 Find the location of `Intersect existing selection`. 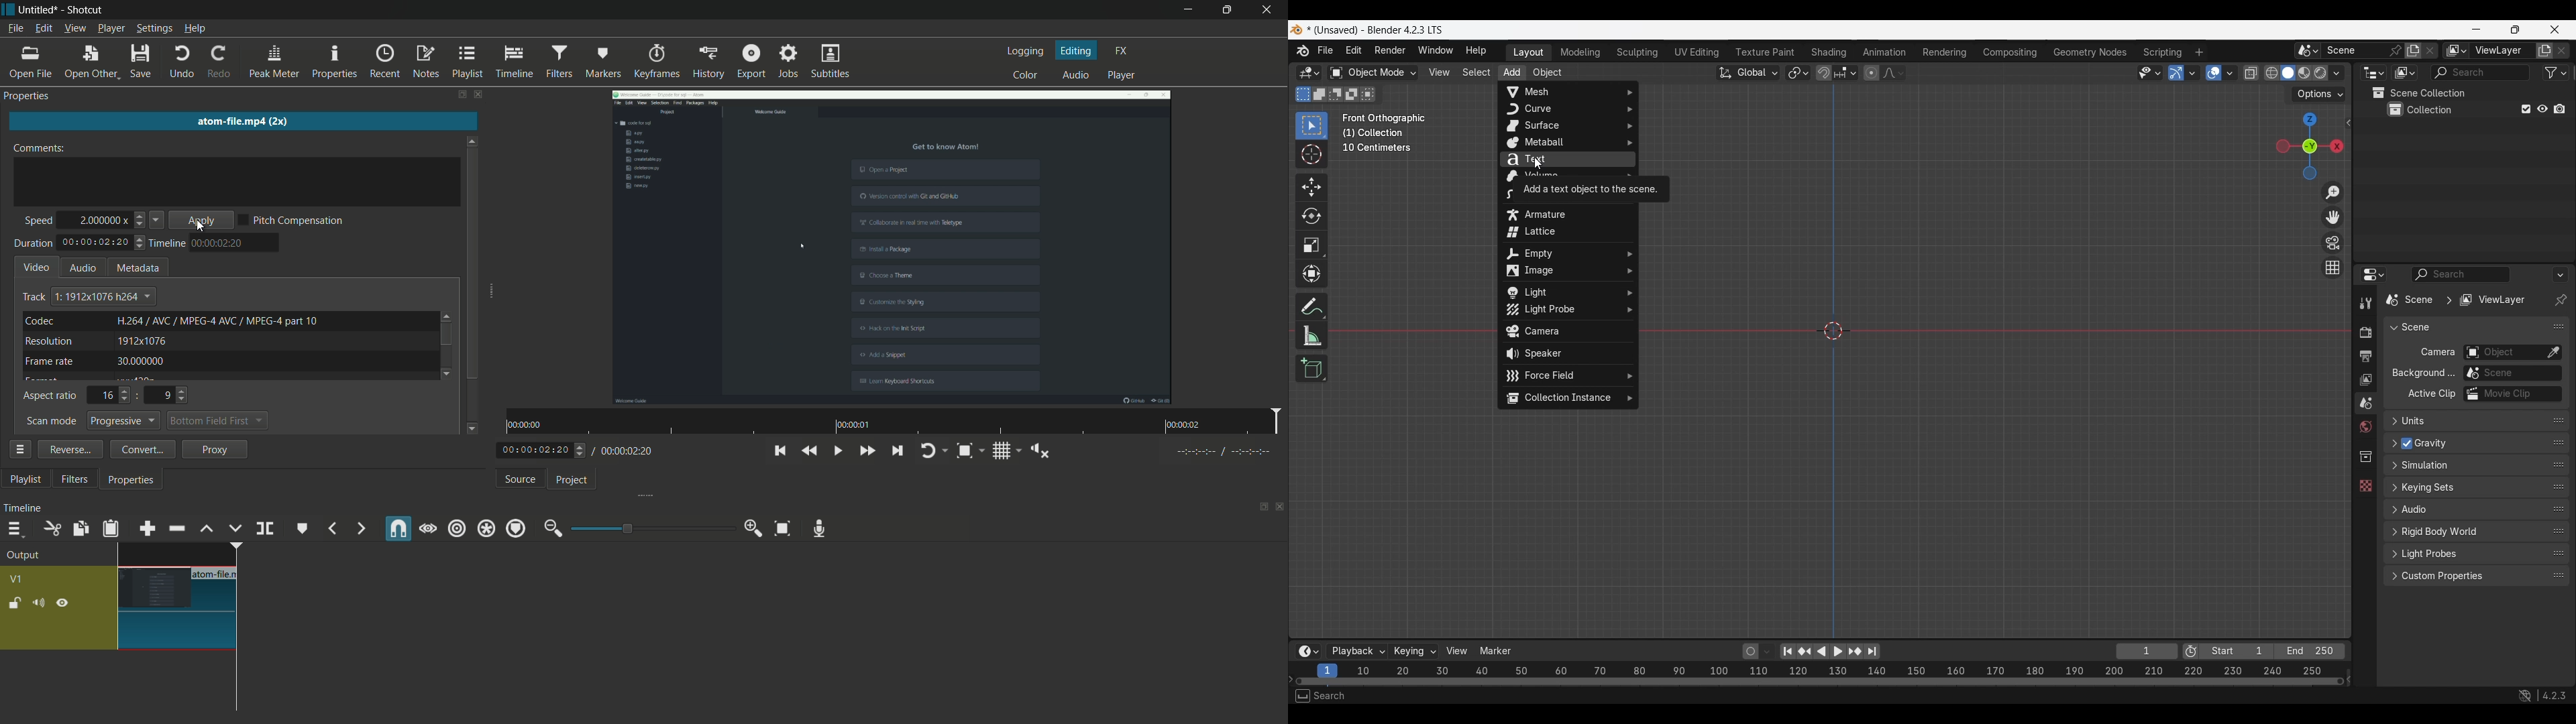

Intersect existing selection is located at coordinates (1367, 95).